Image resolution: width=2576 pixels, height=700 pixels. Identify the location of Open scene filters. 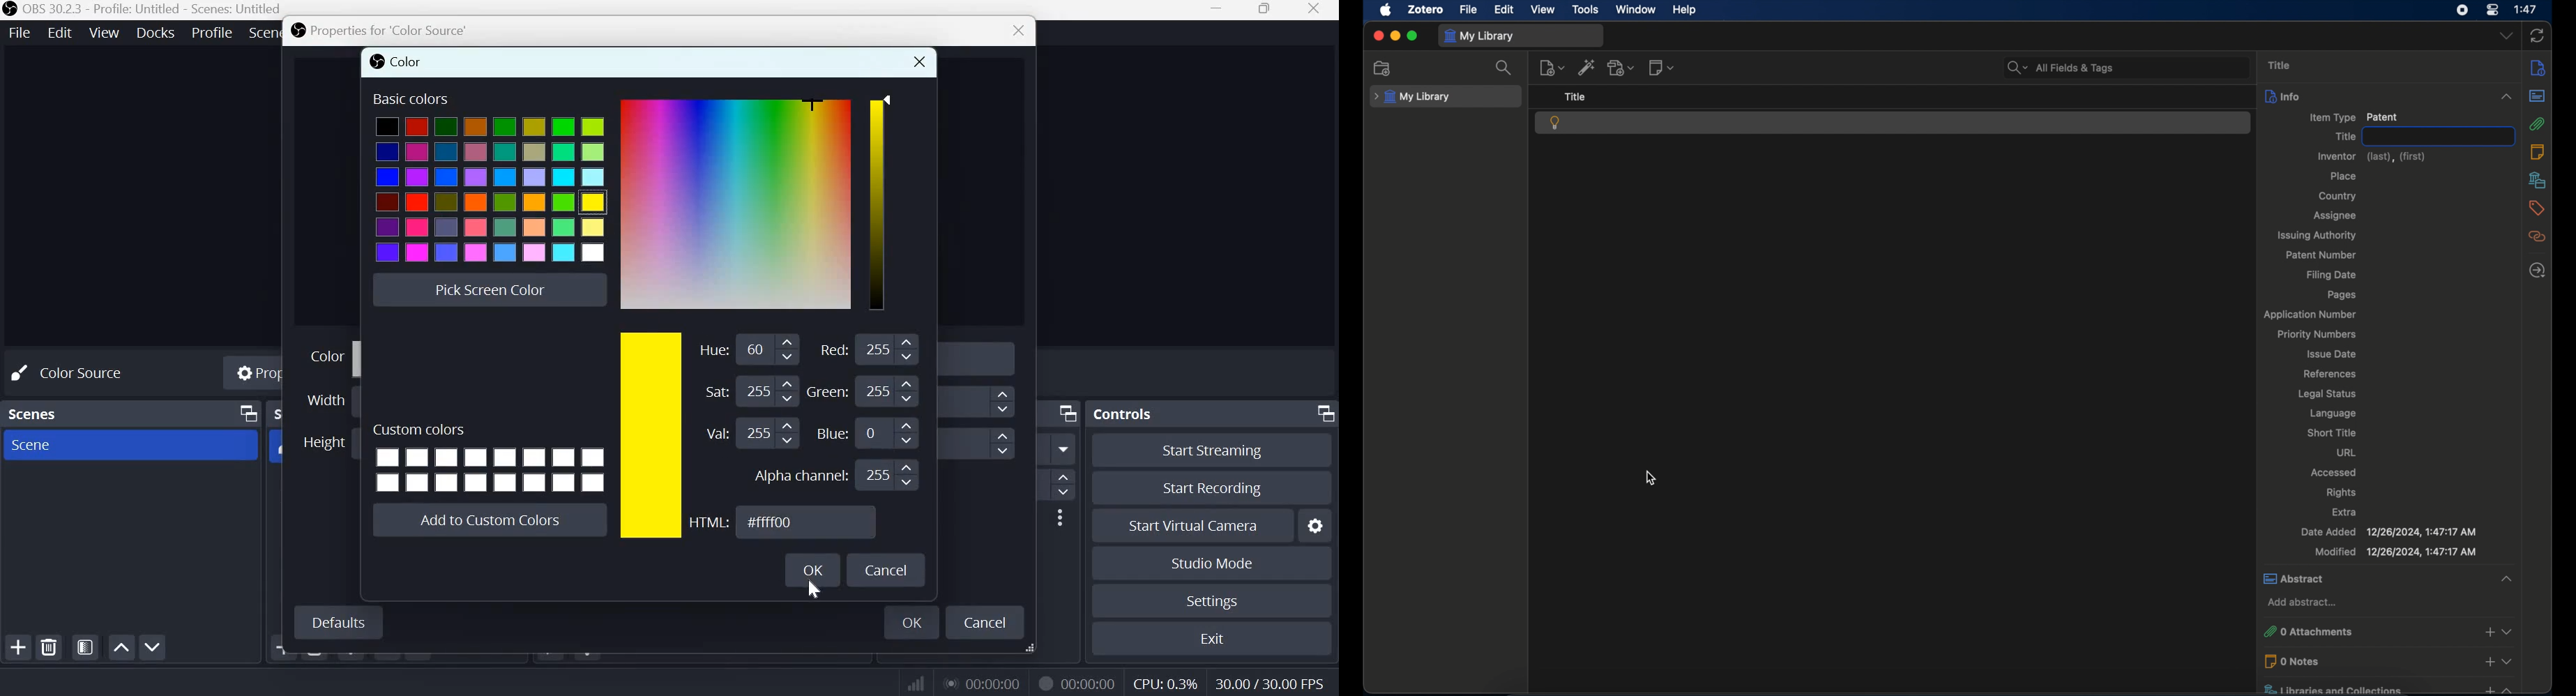
(85, 648).